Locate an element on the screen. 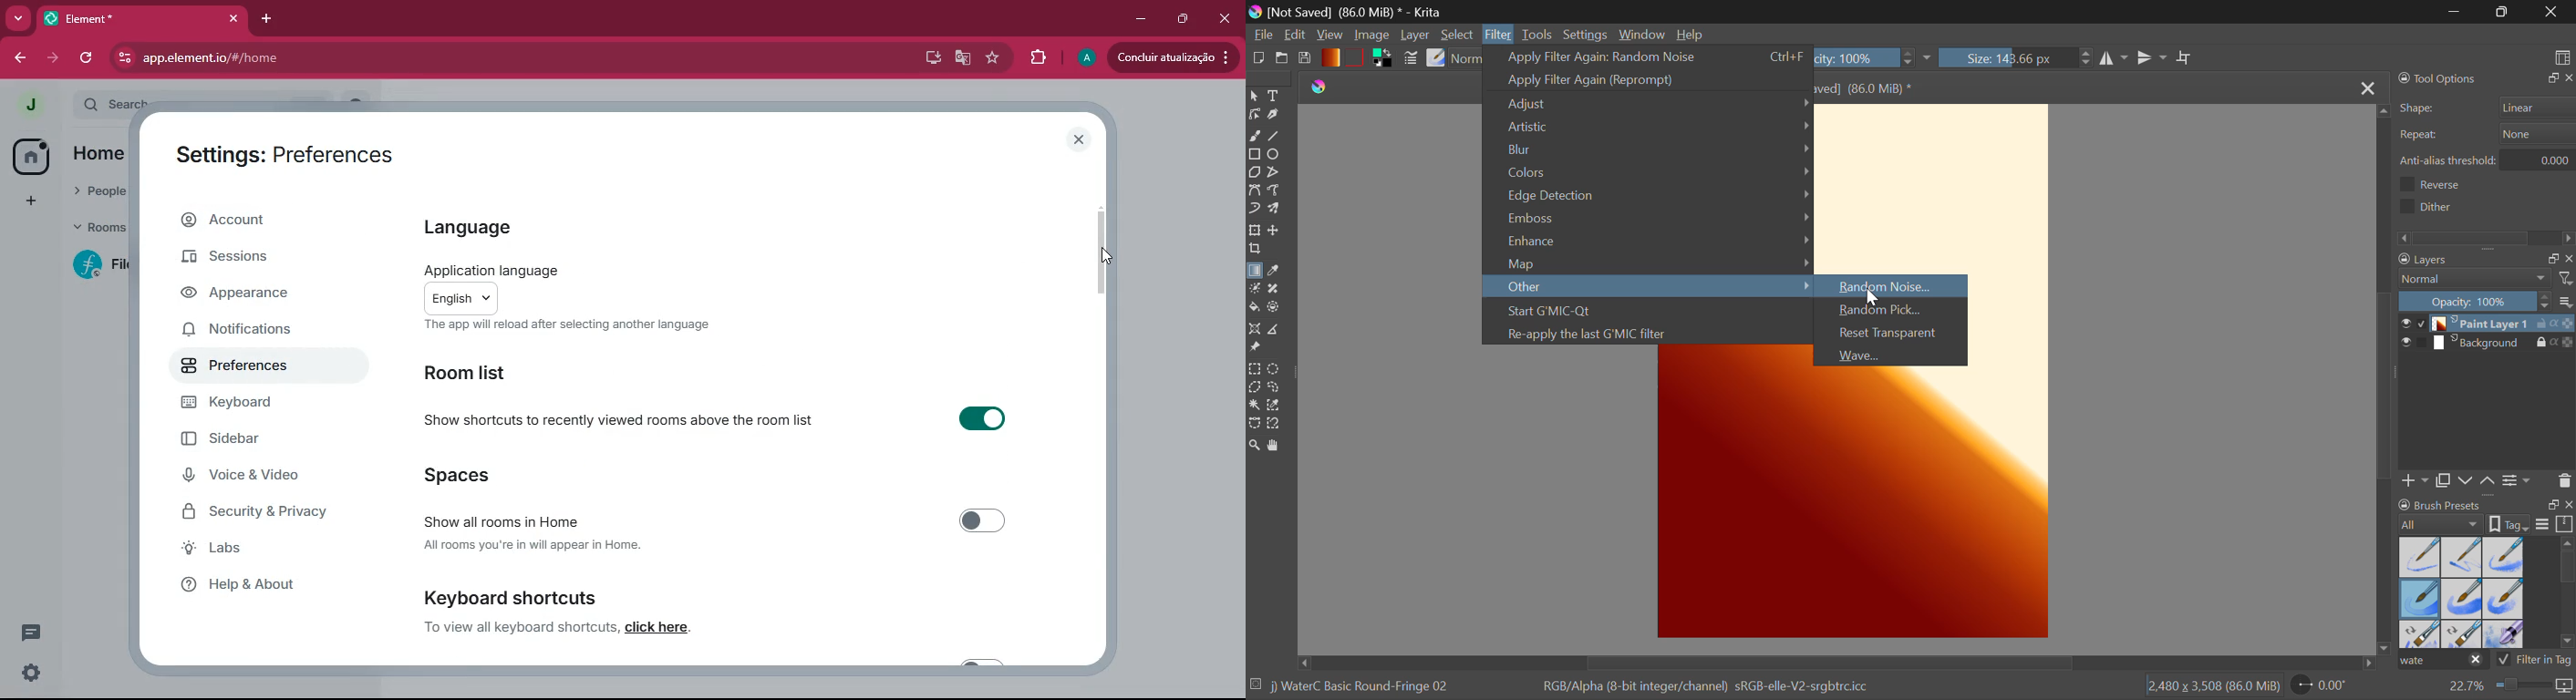 The height and width of the screenshot is (700, 2576). Edit Shapes is located at coordinates (1255, 116).